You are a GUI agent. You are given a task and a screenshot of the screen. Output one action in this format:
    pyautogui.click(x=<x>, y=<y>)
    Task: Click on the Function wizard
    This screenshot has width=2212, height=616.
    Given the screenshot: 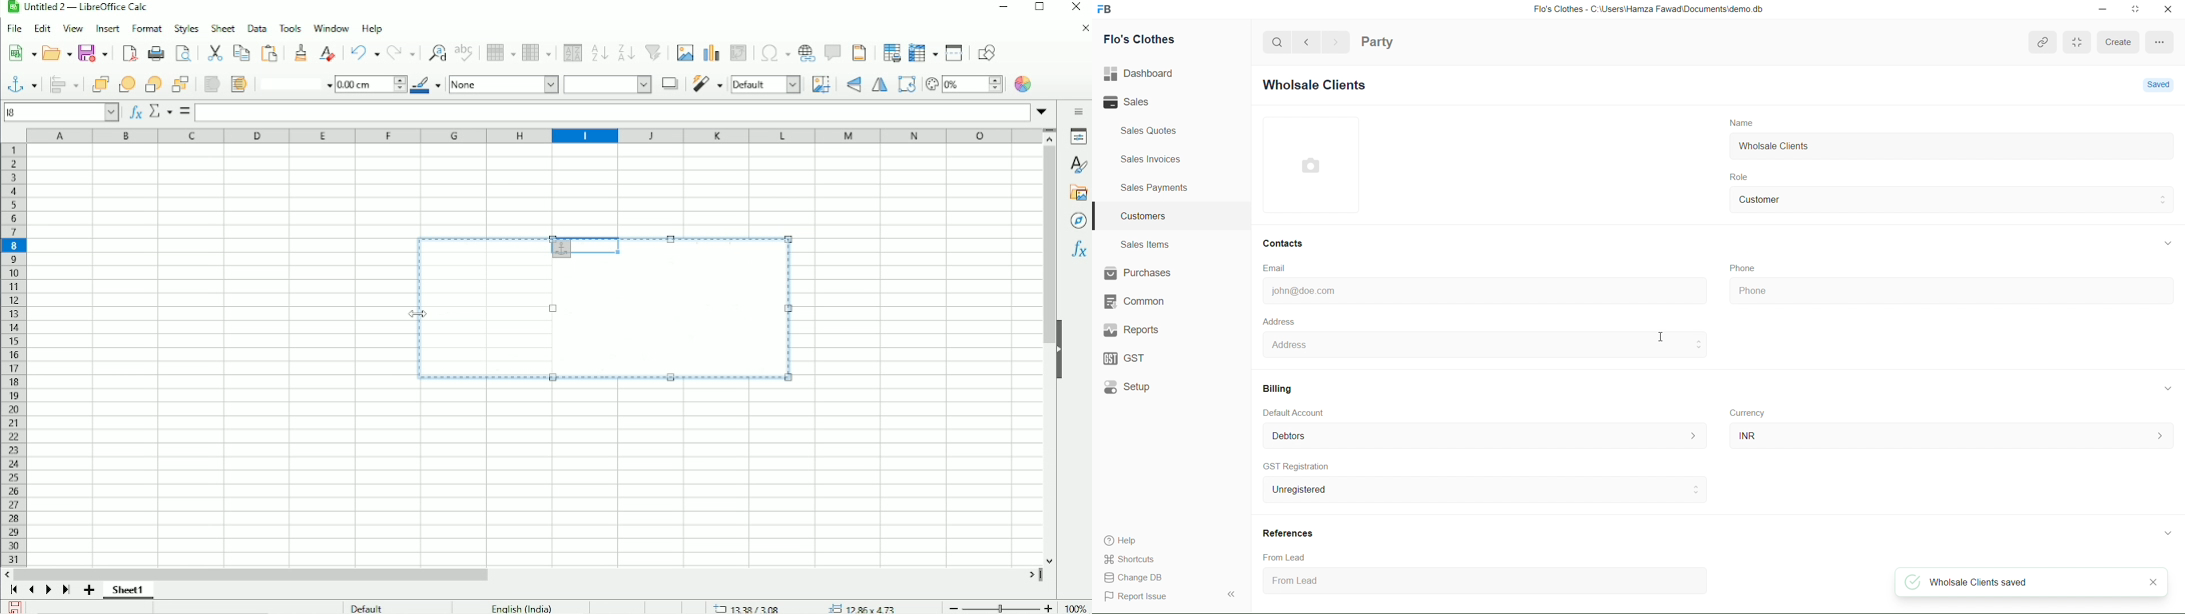 What is the action you would take?
    pyautogui.click(x=133, y=112)
    